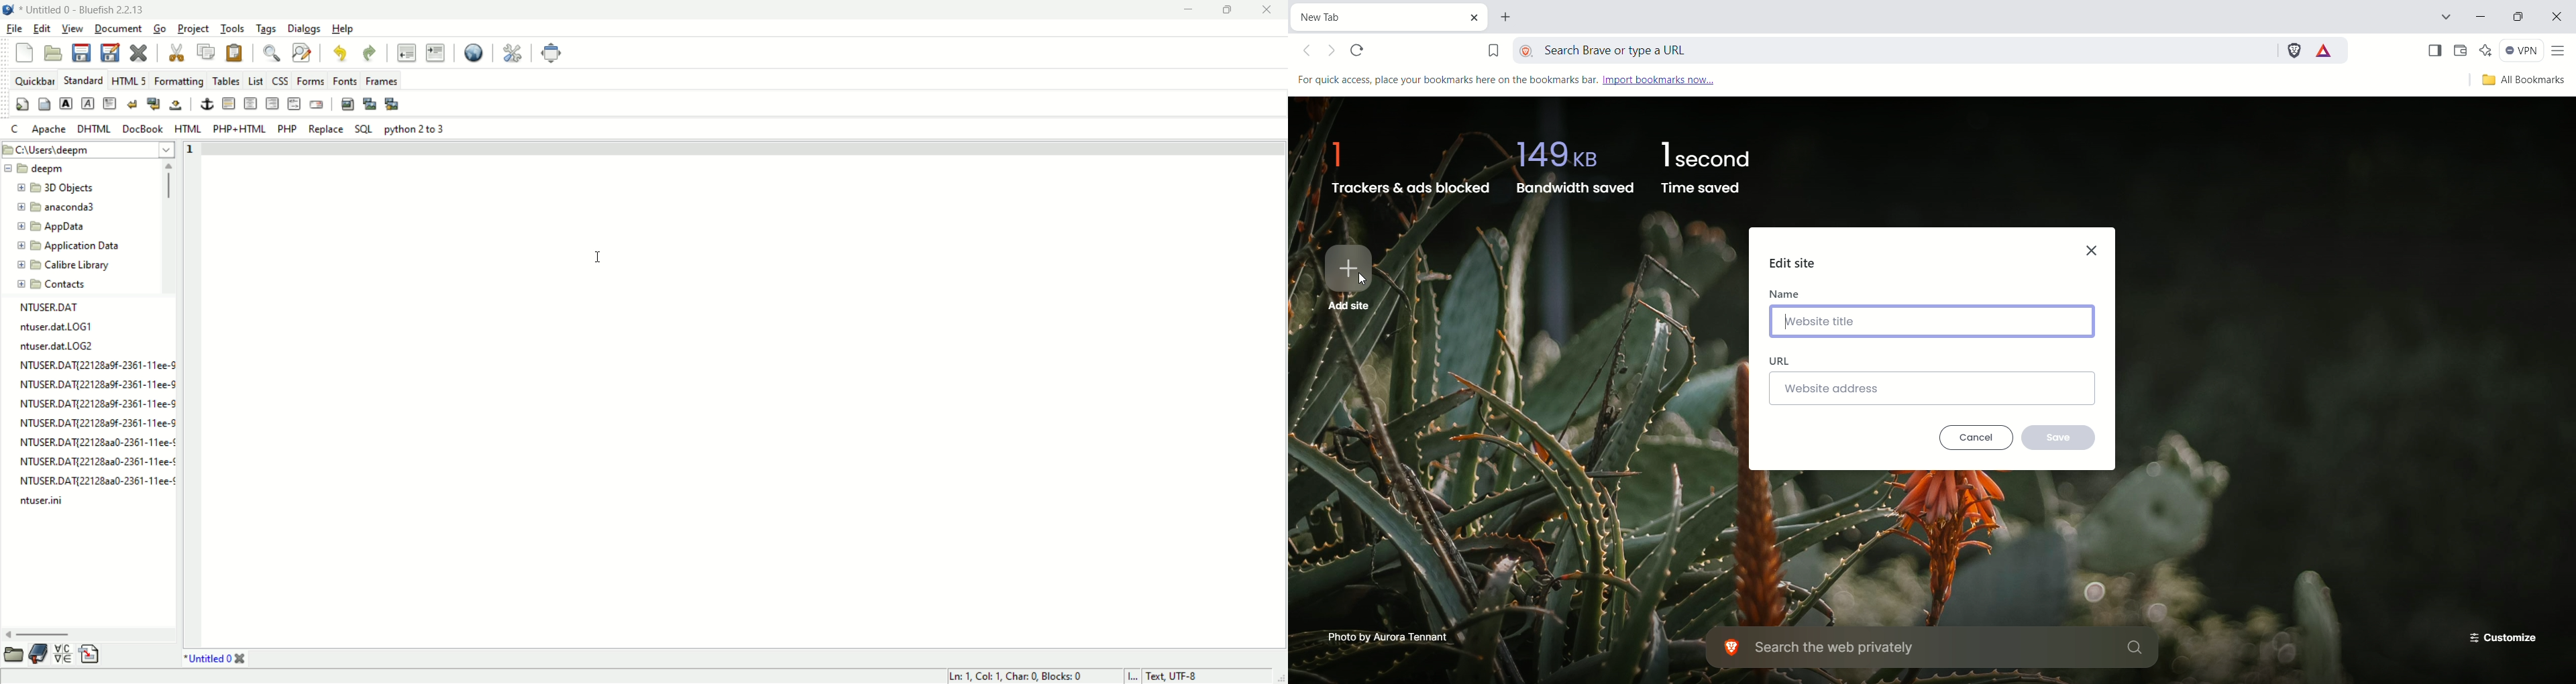  What do you see at coordinates (65, 103) in the screenshot?
I see `strong` at bounding box center [65, 103].